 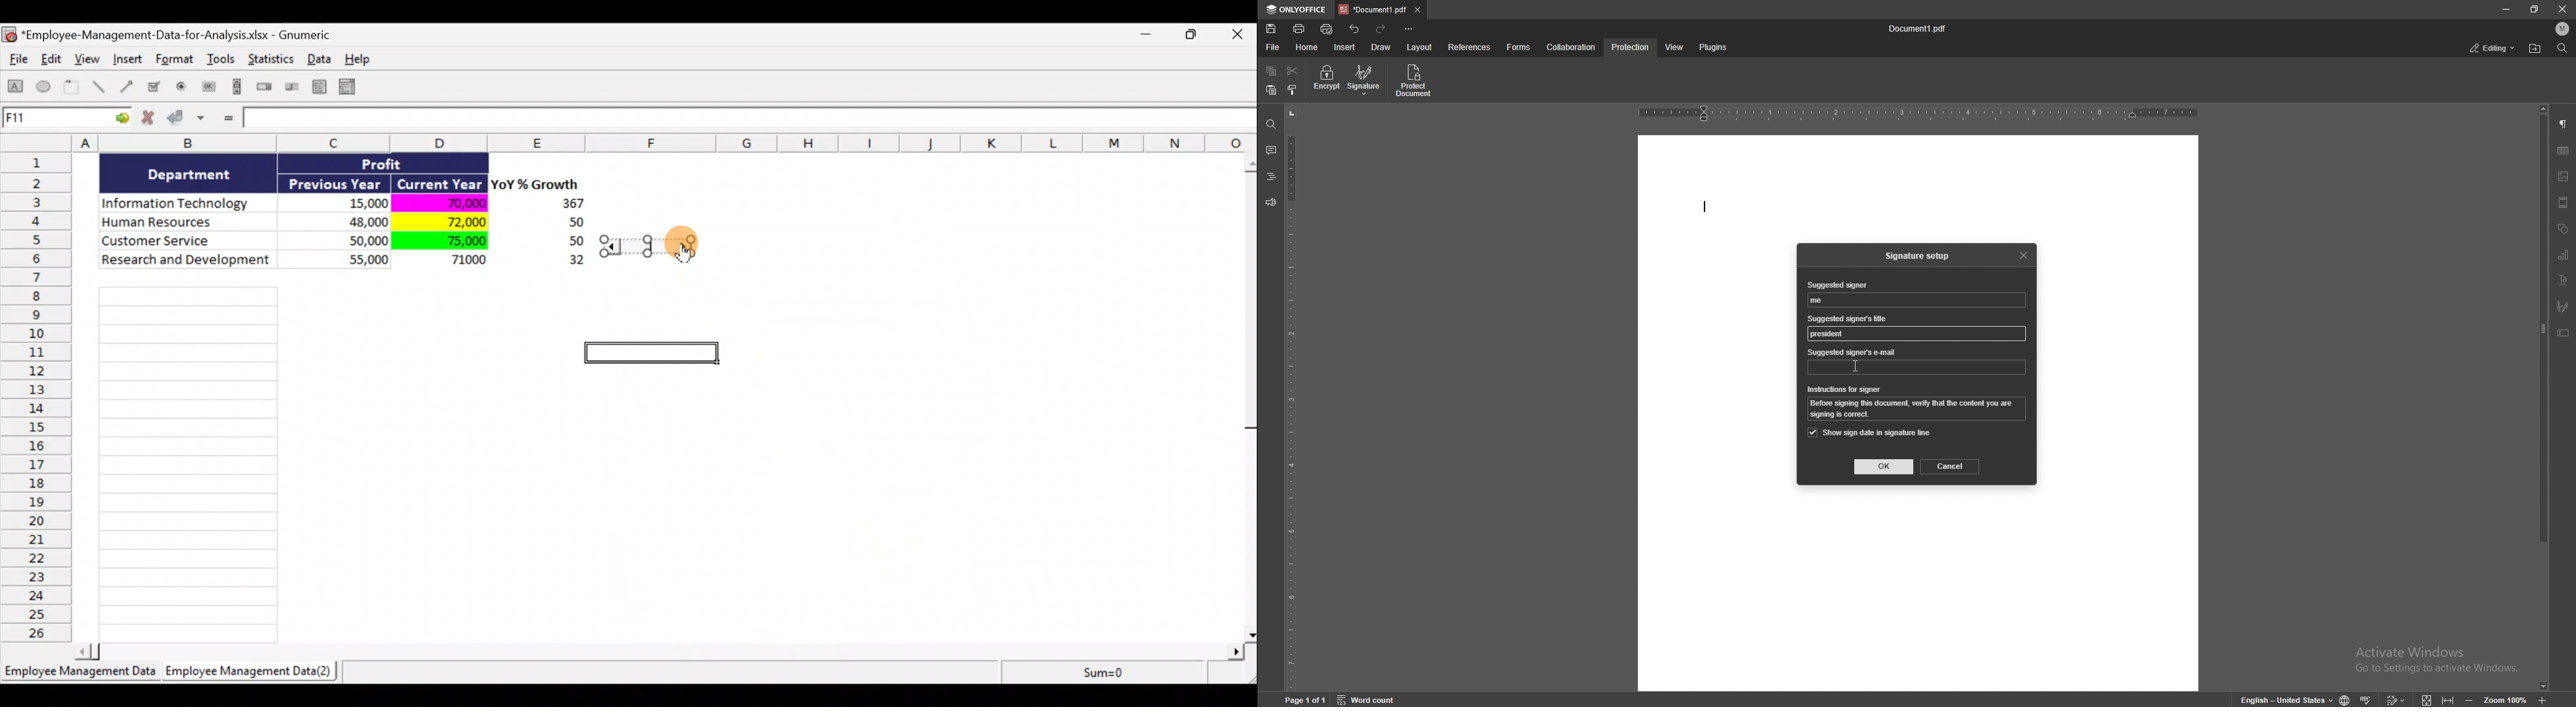 I want to click on home, so click(x=1309, y=47).